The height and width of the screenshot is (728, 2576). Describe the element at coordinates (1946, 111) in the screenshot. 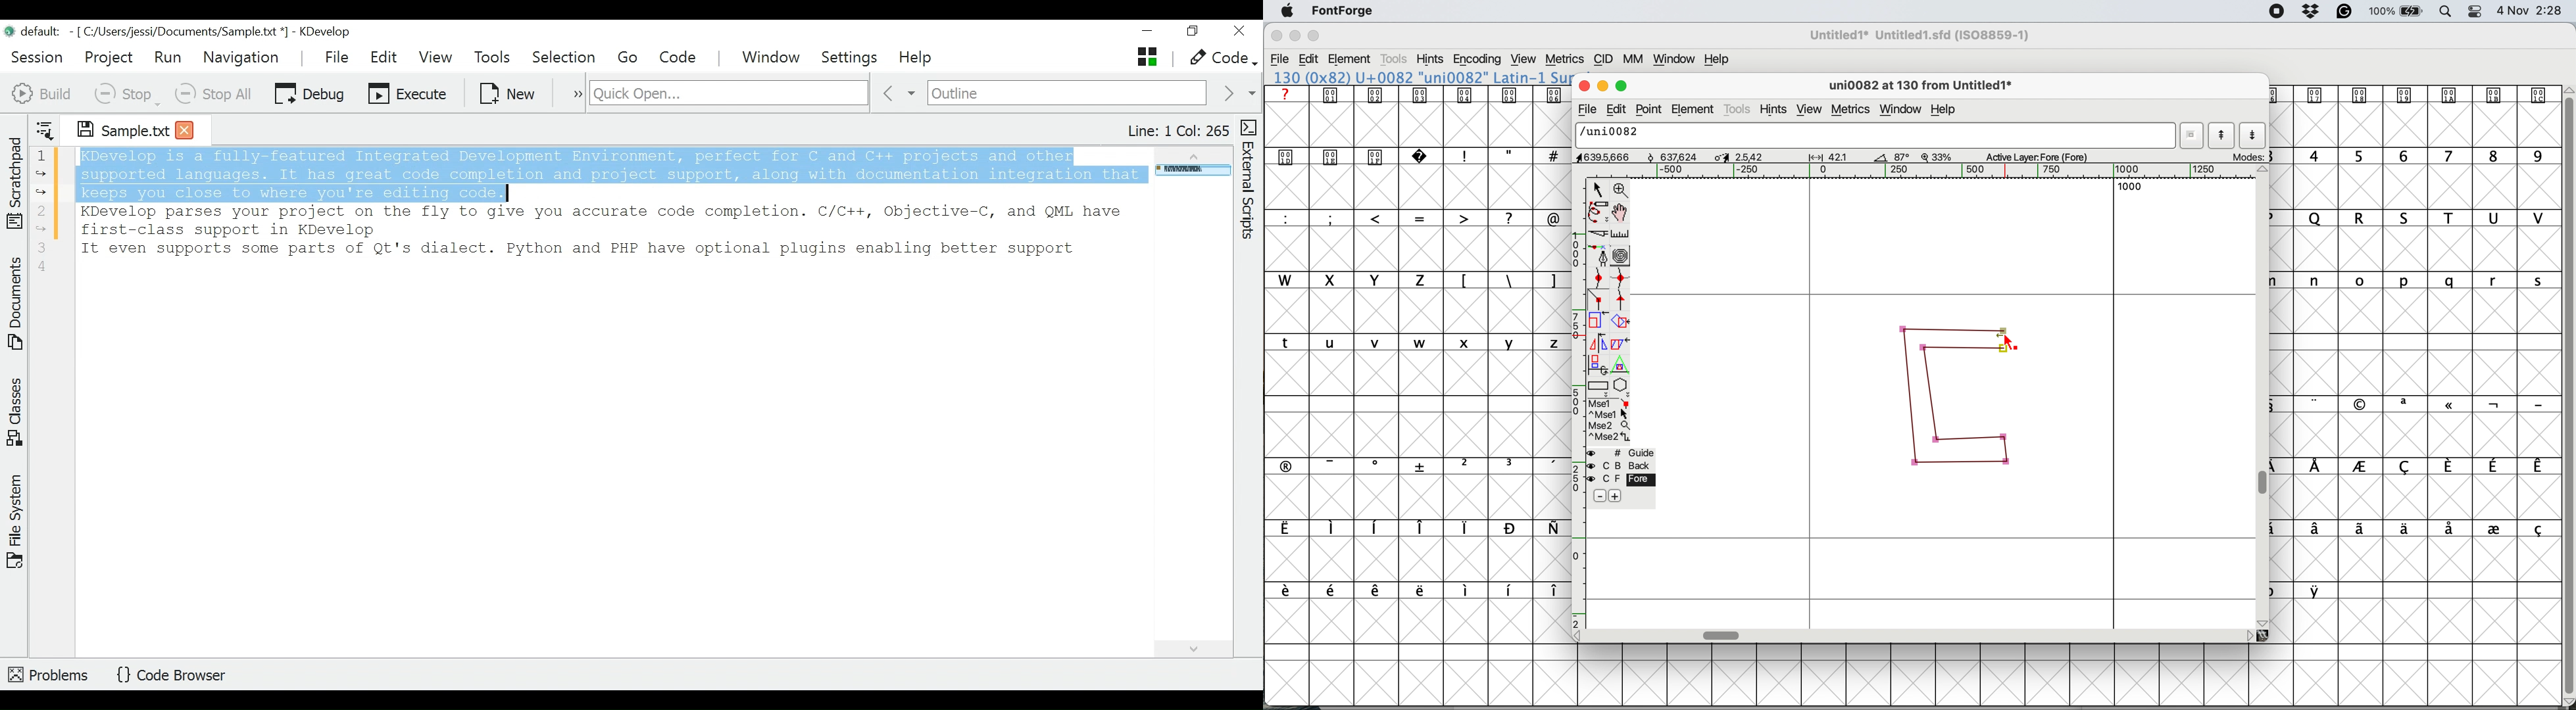

I see `help` at that location.